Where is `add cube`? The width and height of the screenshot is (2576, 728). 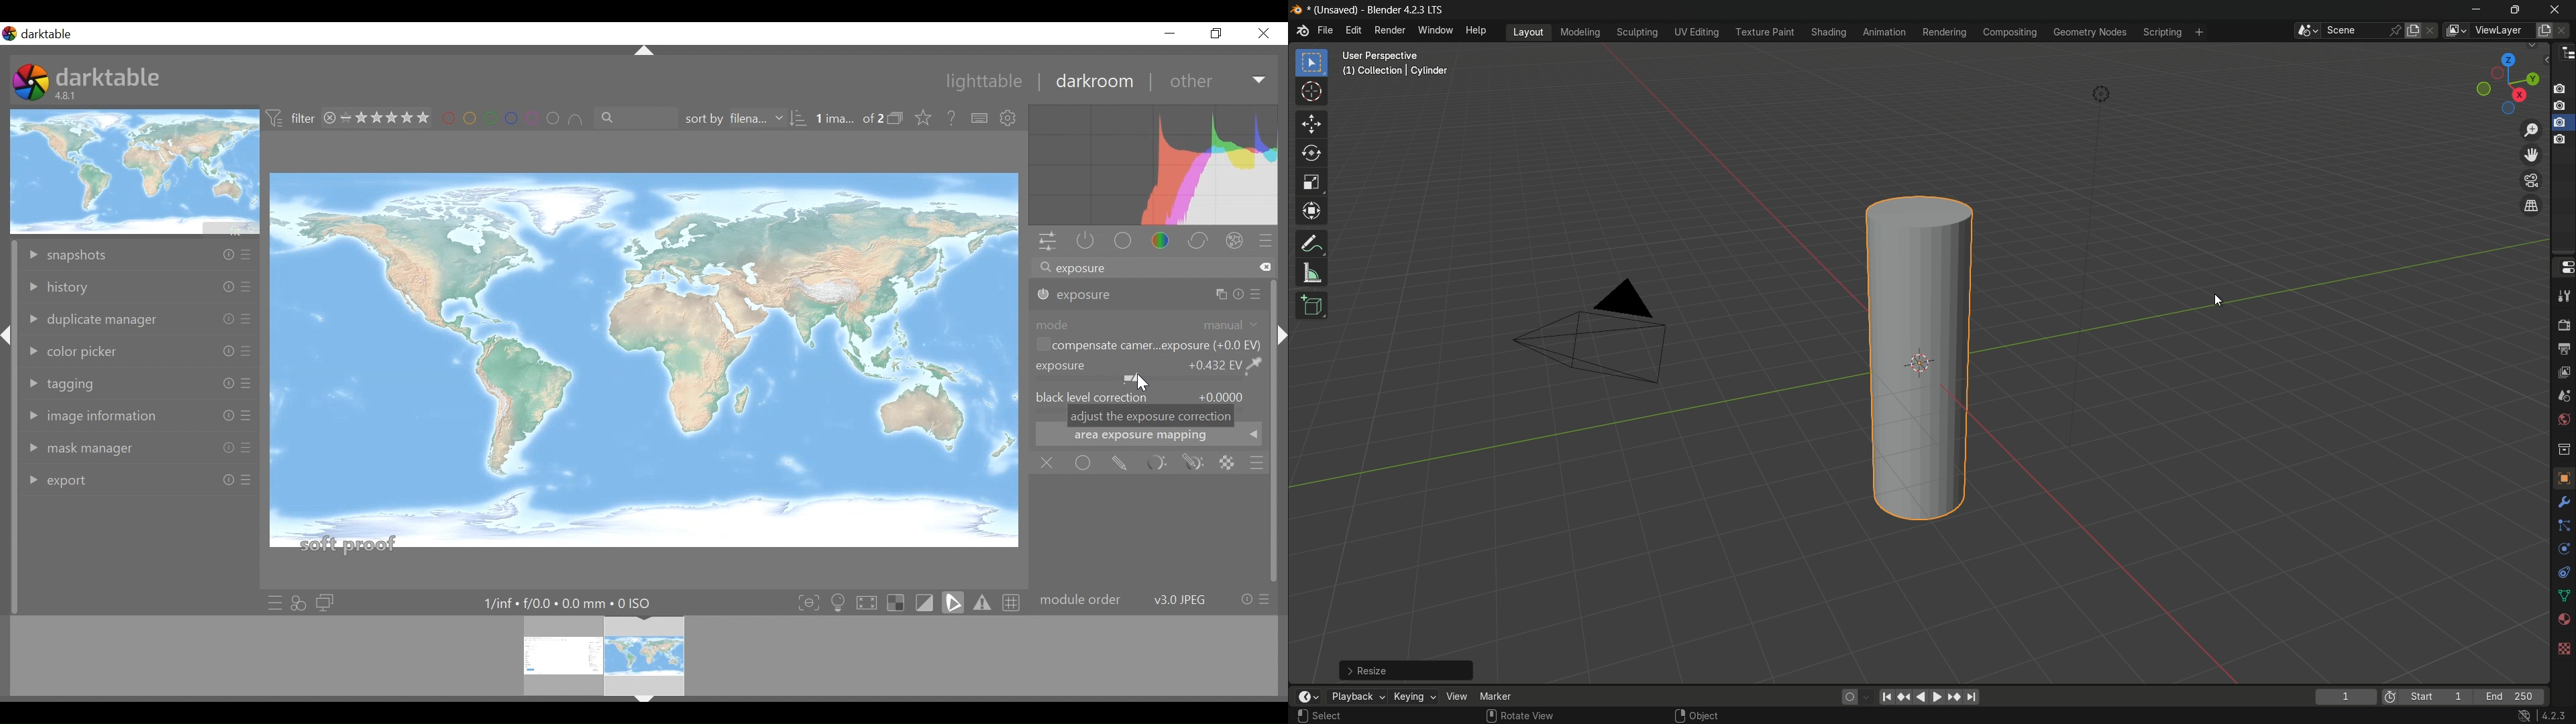
add cube is located at coordinates (1311, 304).